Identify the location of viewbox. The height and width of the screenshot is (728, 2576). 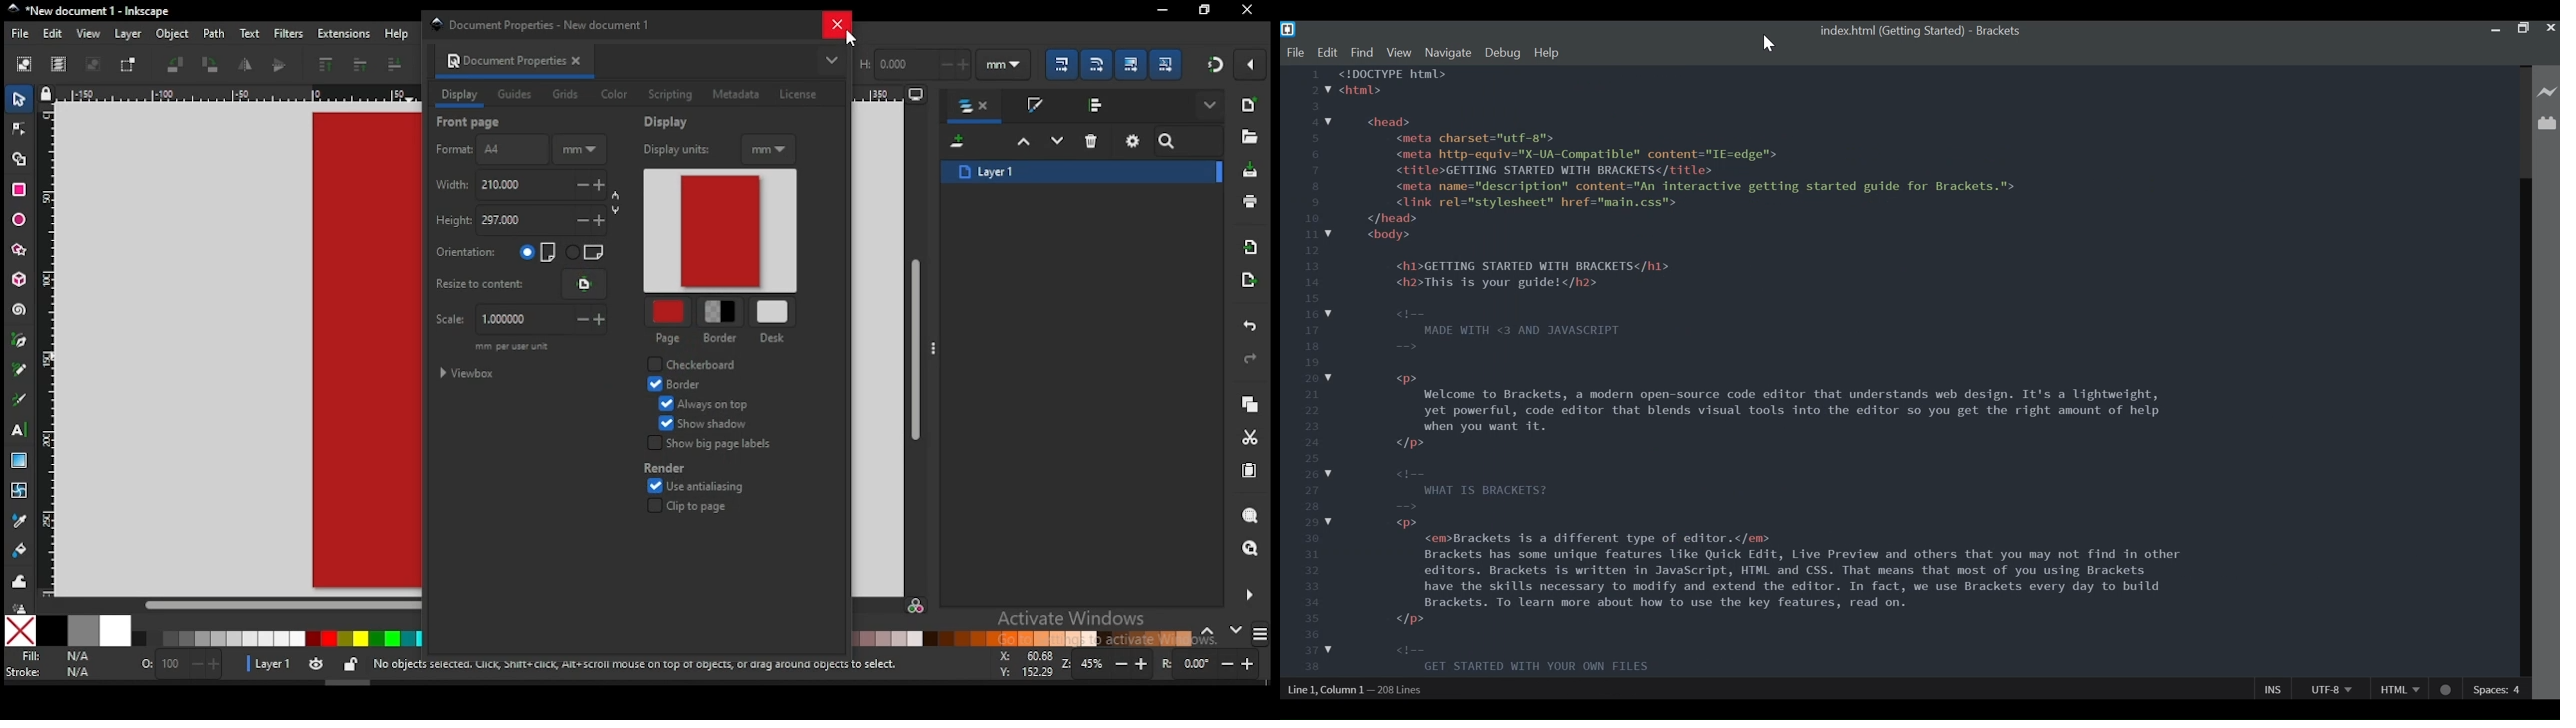
(469, 374).